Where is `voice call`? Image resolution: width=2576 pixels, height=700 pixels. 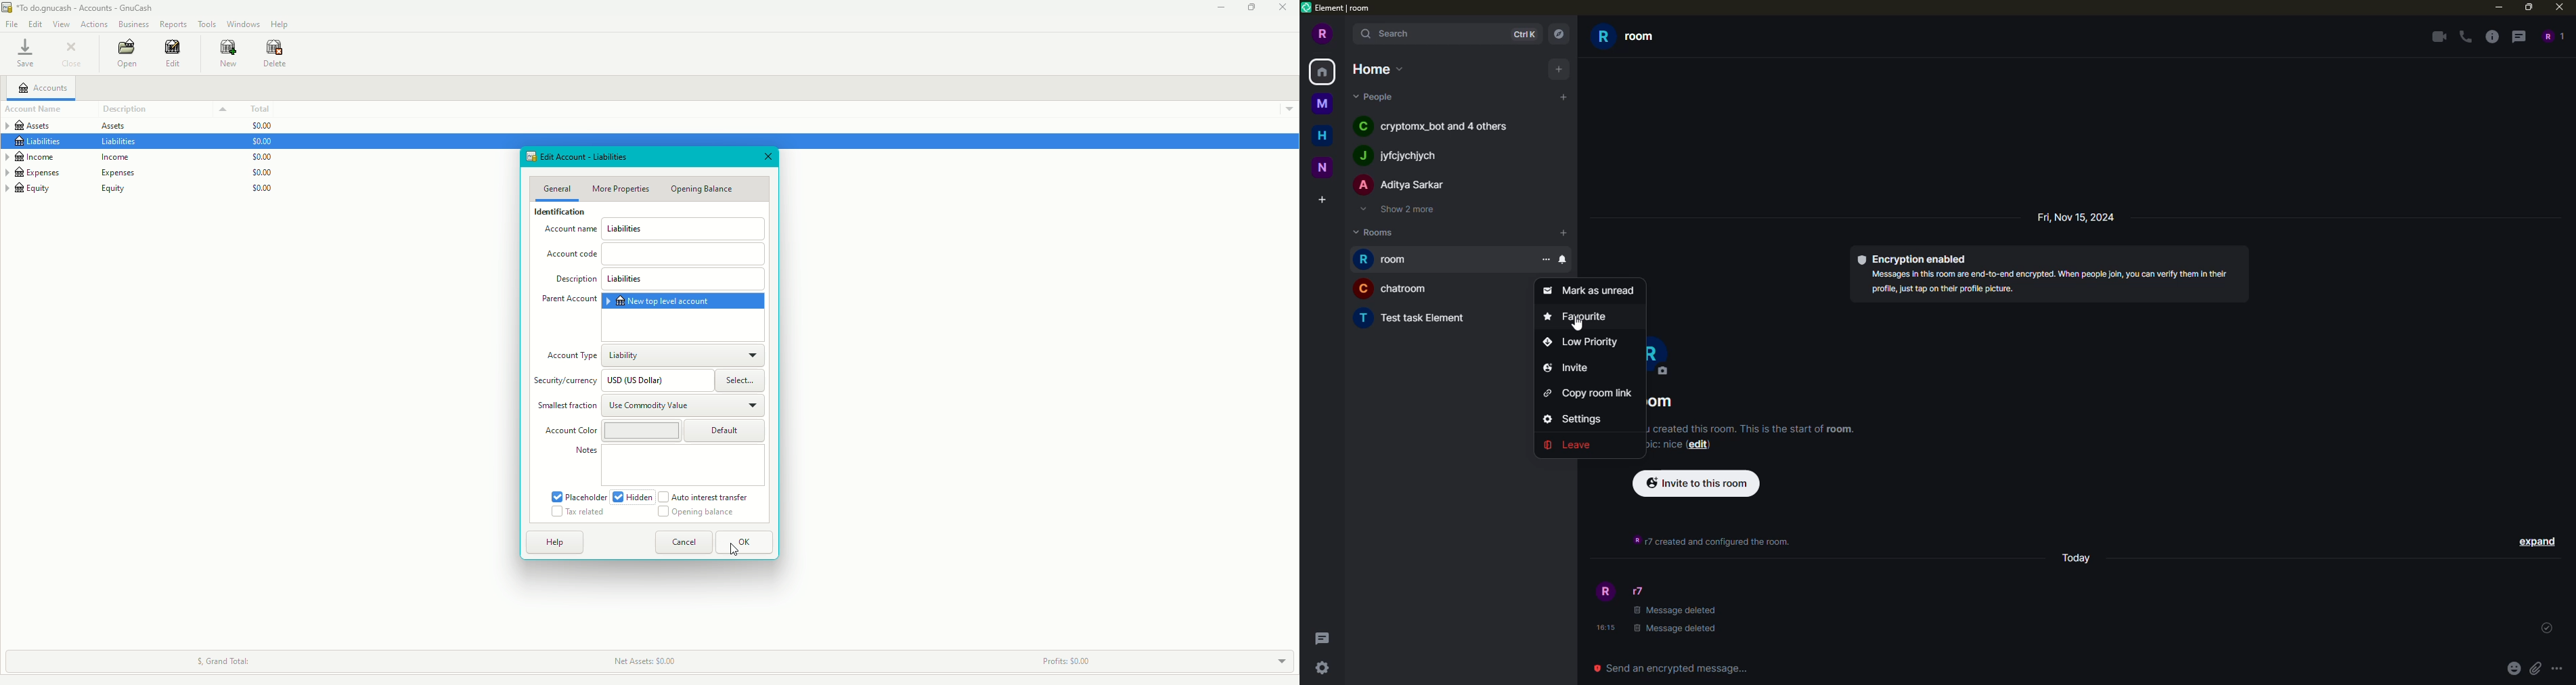 voice call is located at coordinates (2463, 37).